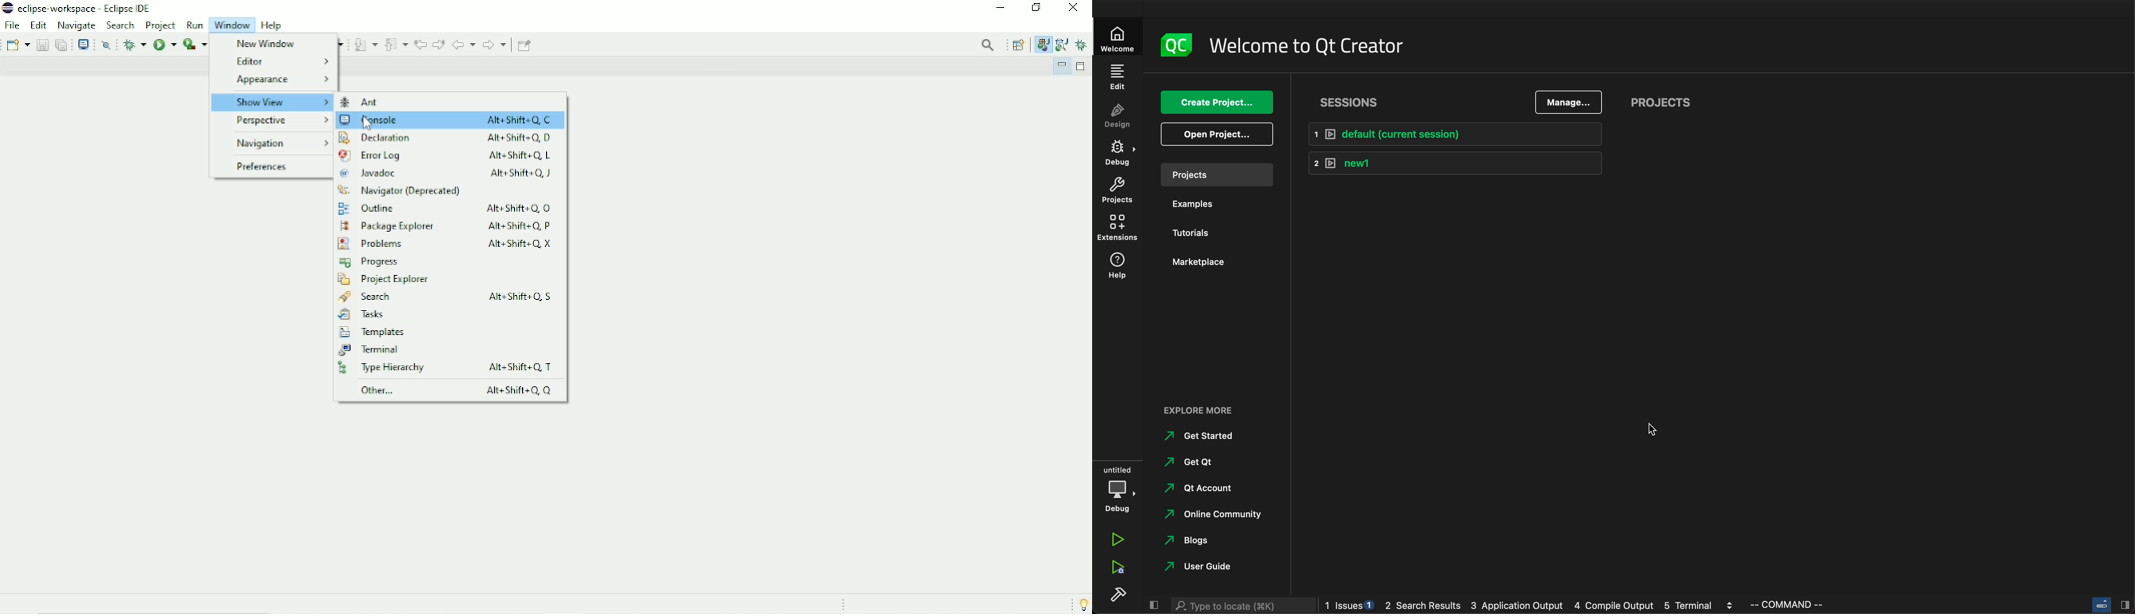  What do you see at coordinates (1202, 489) in the screenshot?
I see `account` at bounding box center [1202, 489].